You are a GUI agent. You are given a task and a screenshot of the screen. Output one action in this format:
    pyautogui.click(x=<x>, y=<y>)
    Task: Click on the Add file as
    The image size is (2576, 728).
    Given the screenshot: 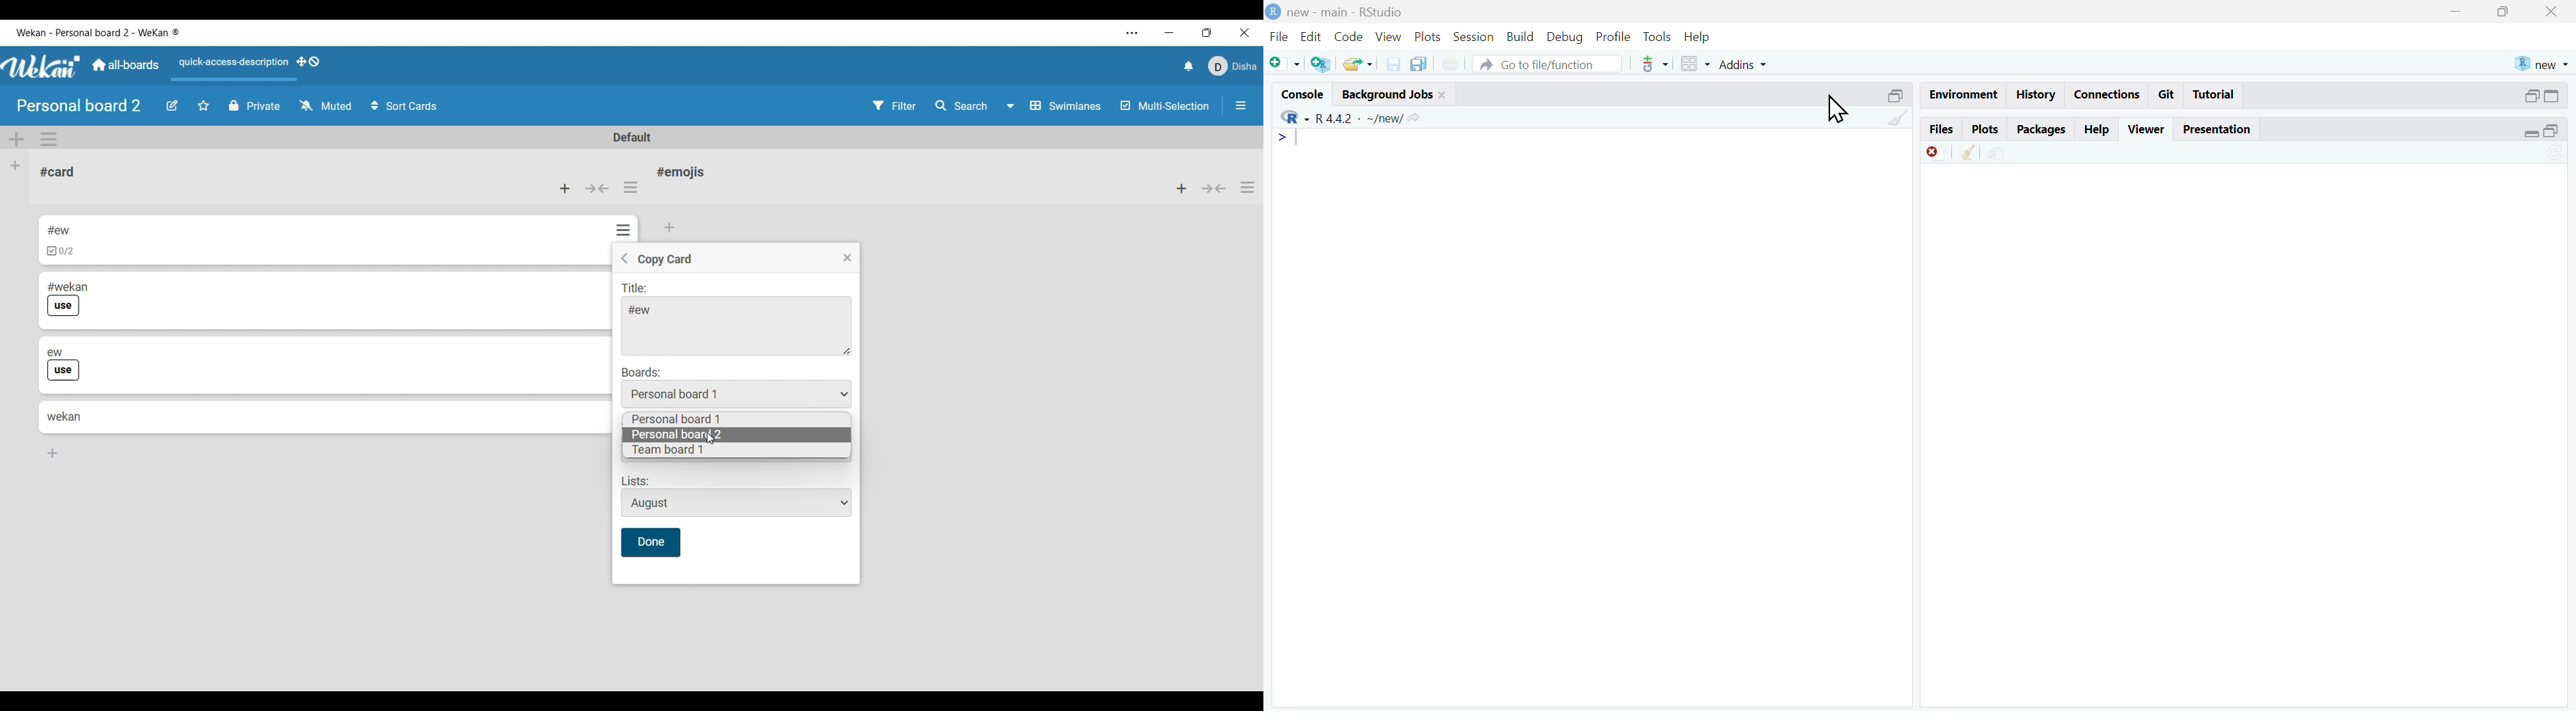 What is the action you would take?
    pyautogui.click(x=1285, y=64)
    